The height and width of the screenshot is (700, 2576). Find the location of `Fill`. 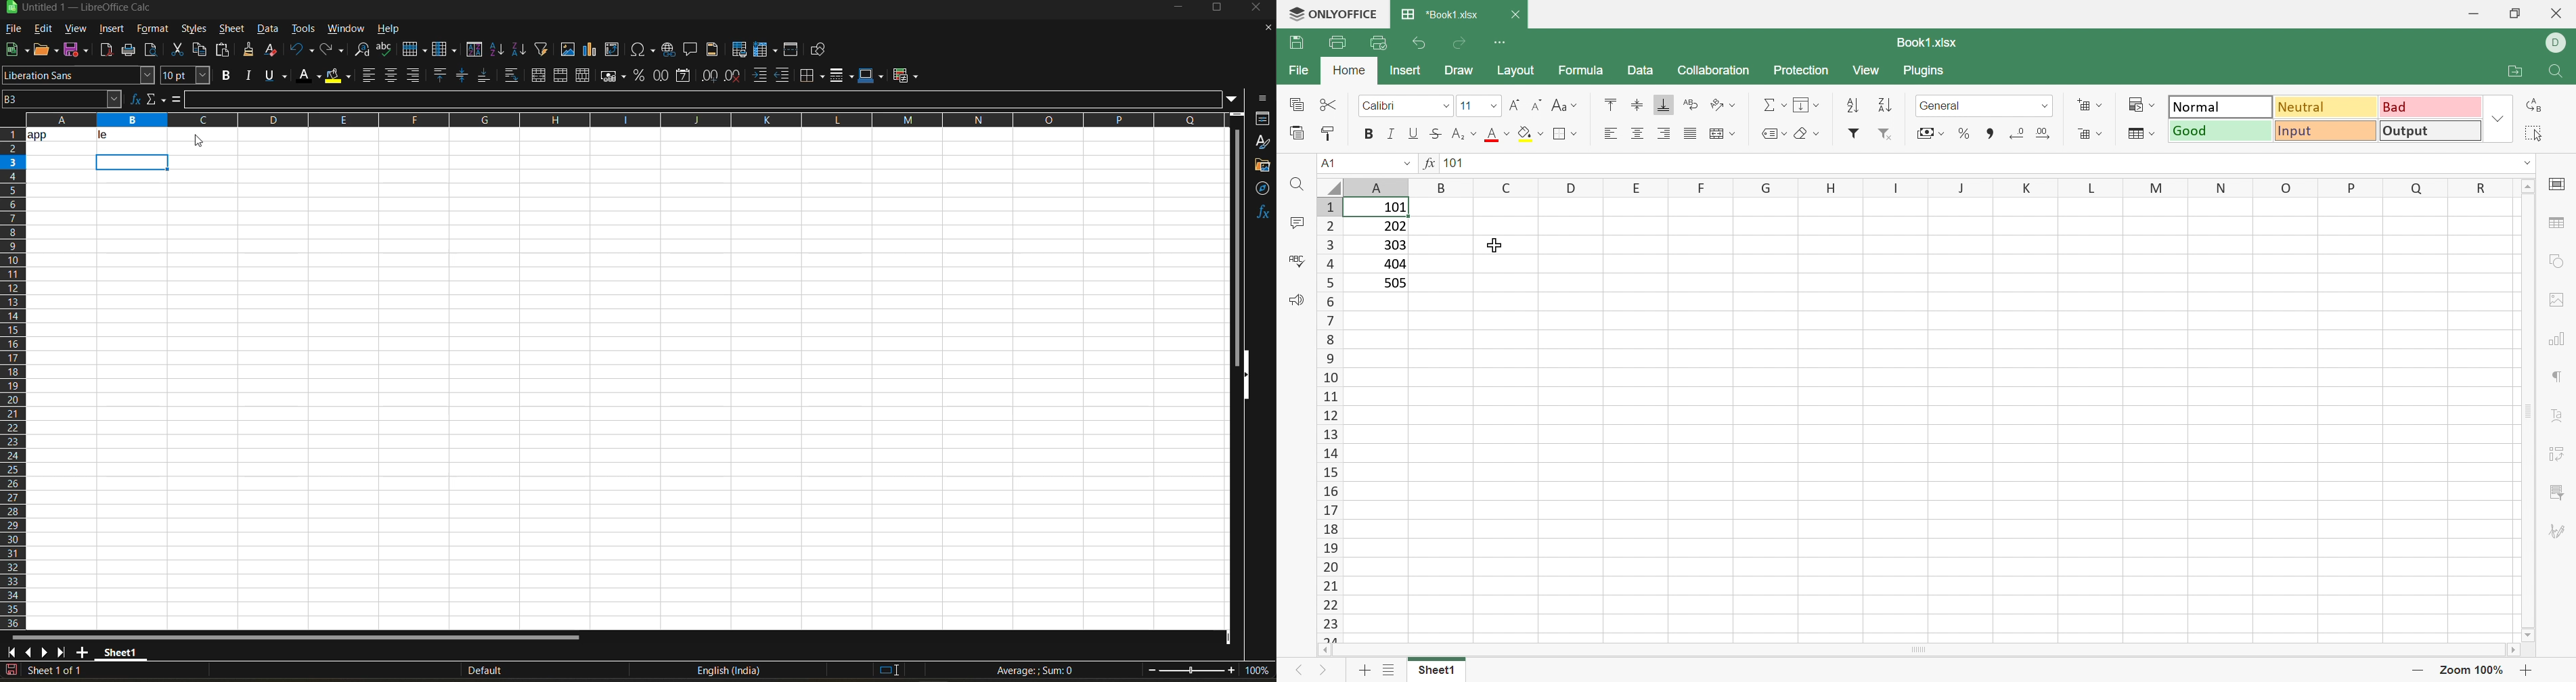

Fill is located at coordinates (1530, 135).